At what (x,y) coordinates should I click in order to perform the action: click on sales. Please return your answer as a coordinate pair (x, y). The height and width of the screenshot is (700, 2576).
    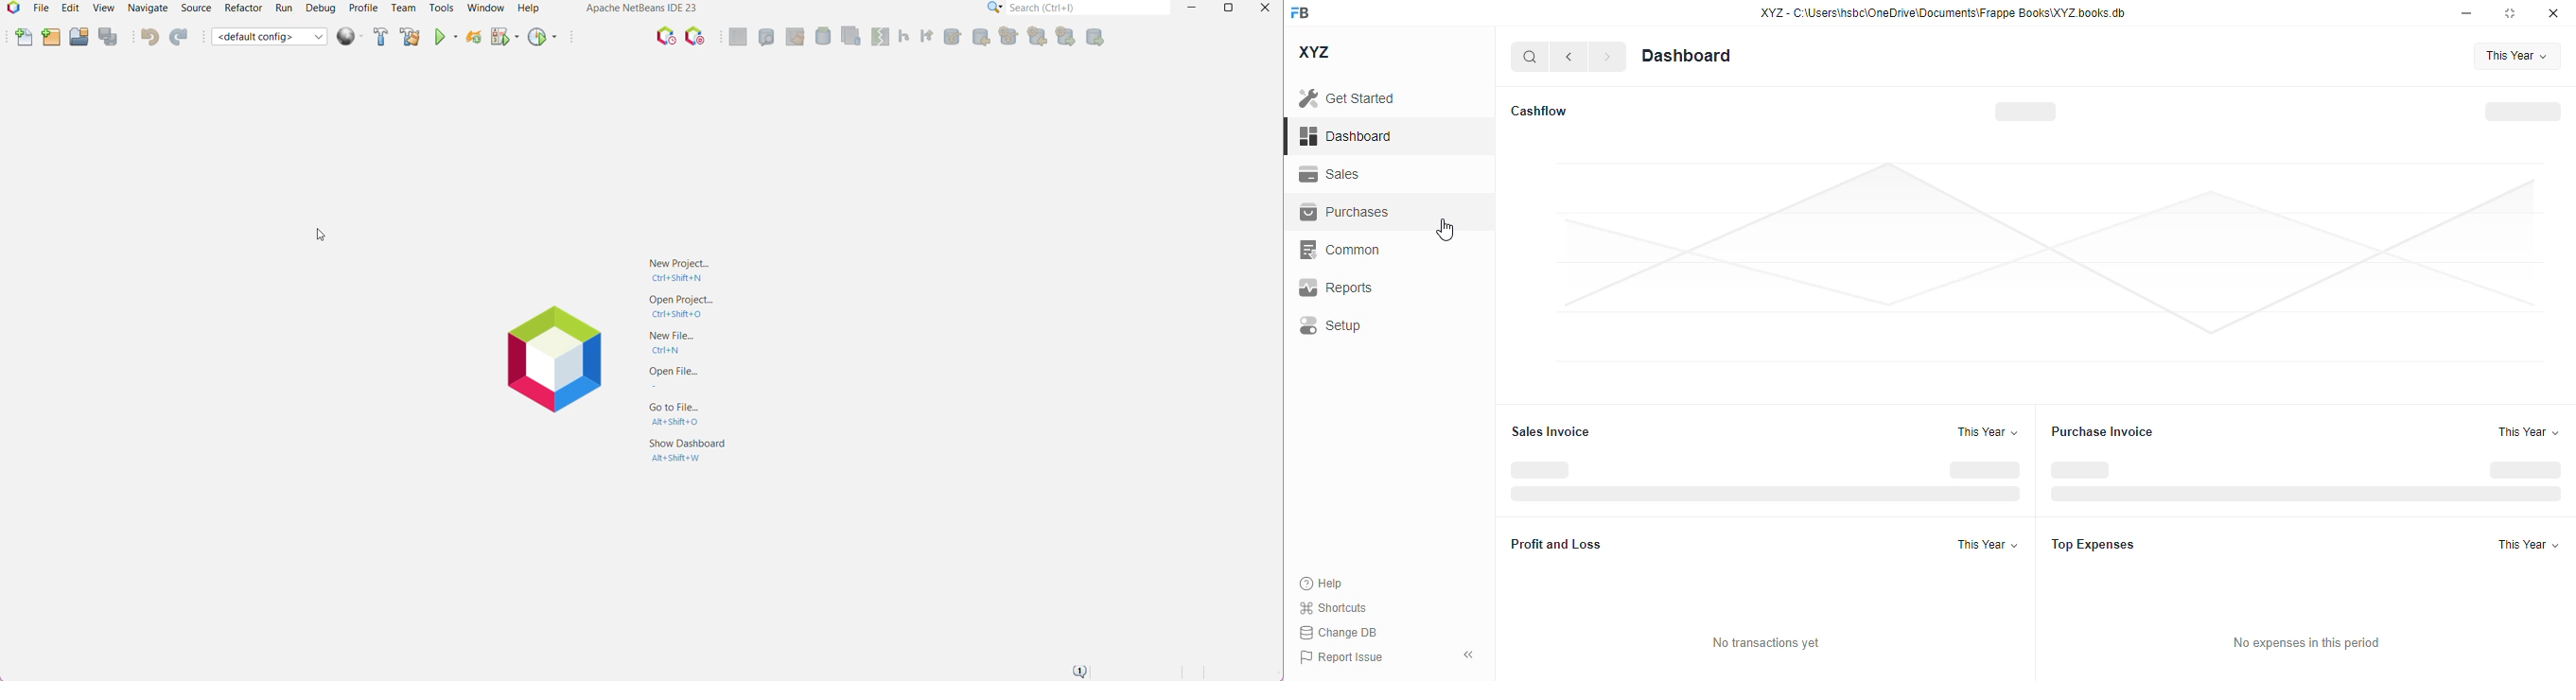
    Looking at the image, I should click on (1333, 174).